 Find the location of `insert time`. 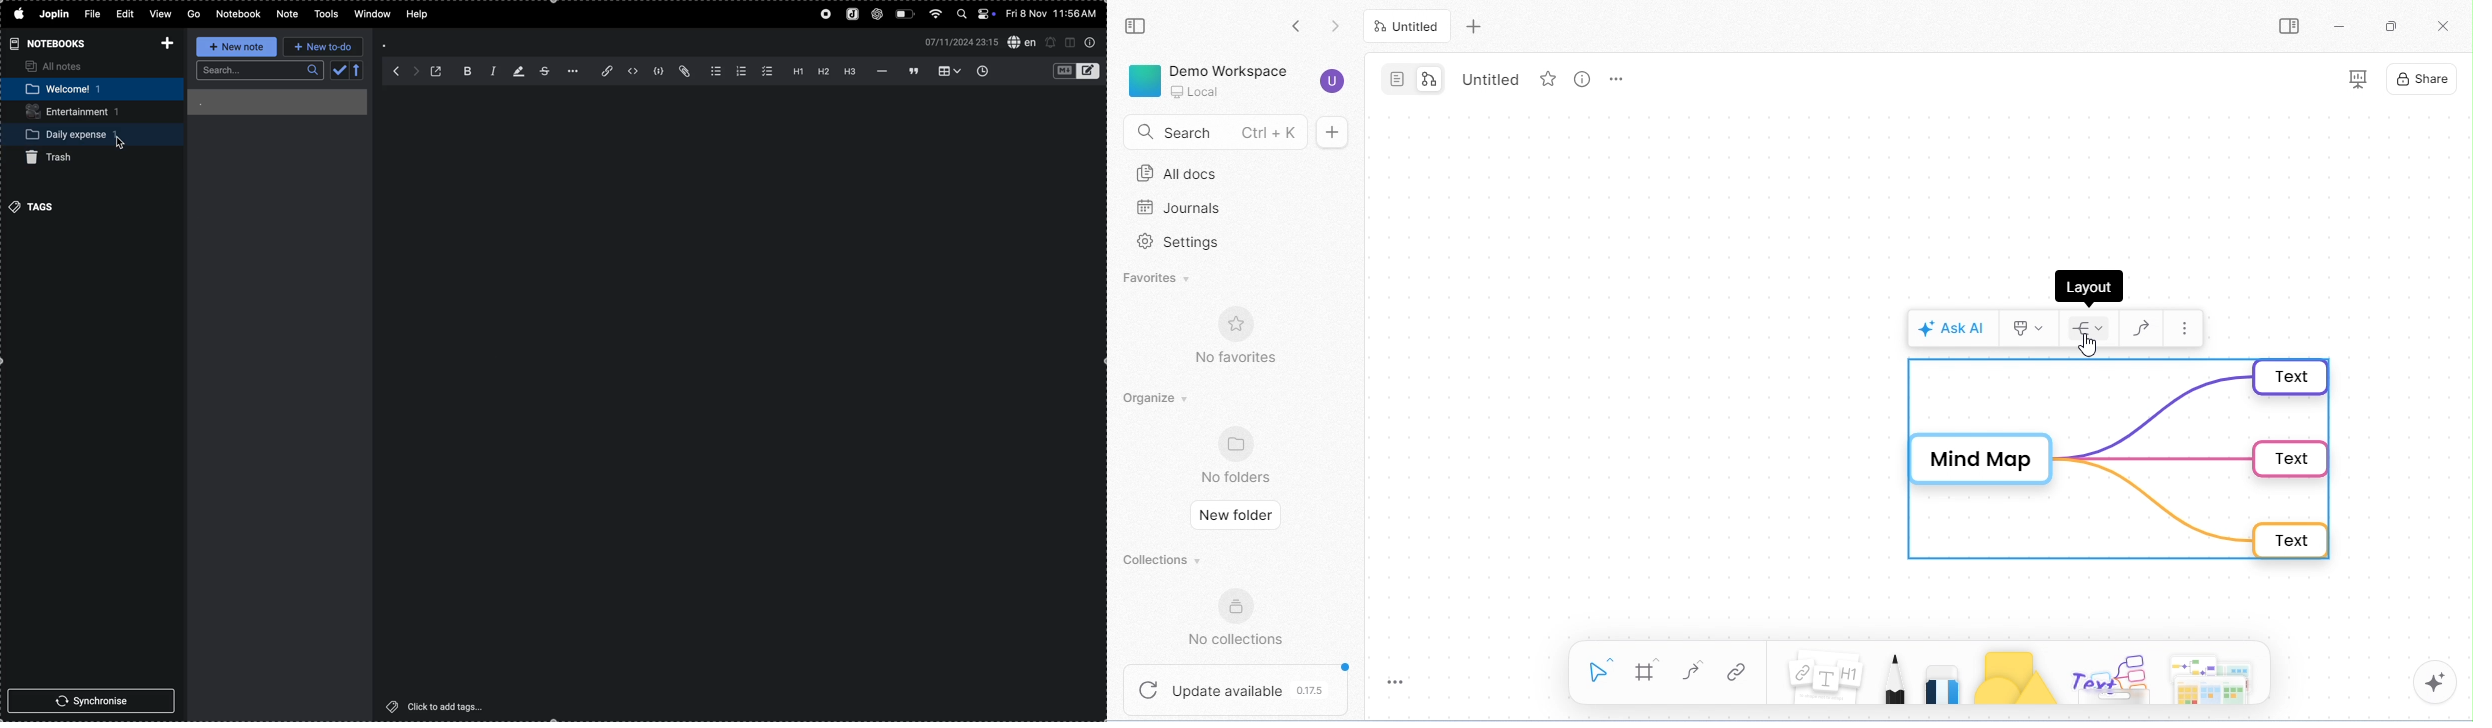

insert time is located at coordinates (981, 71).